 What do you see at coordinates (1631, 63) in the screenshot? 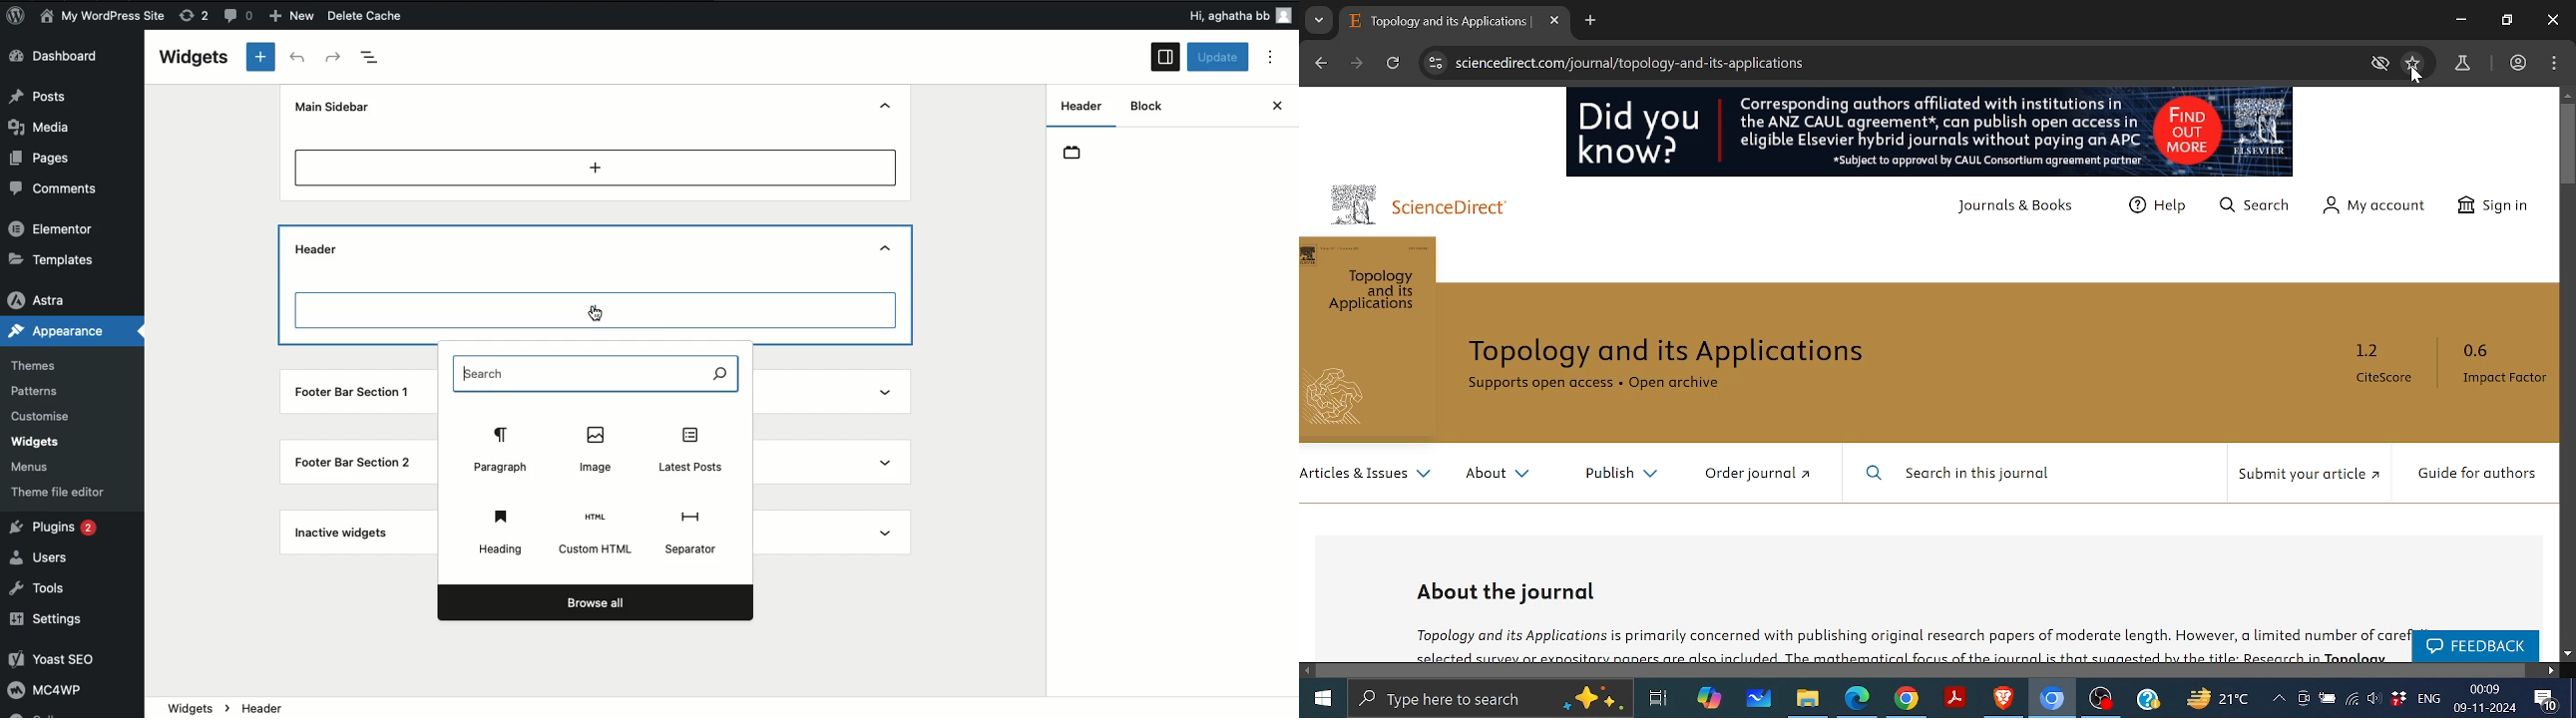
I see `sciencedirect.com/journal/topology-and-its-applications` at bounding box center [1631, 63].